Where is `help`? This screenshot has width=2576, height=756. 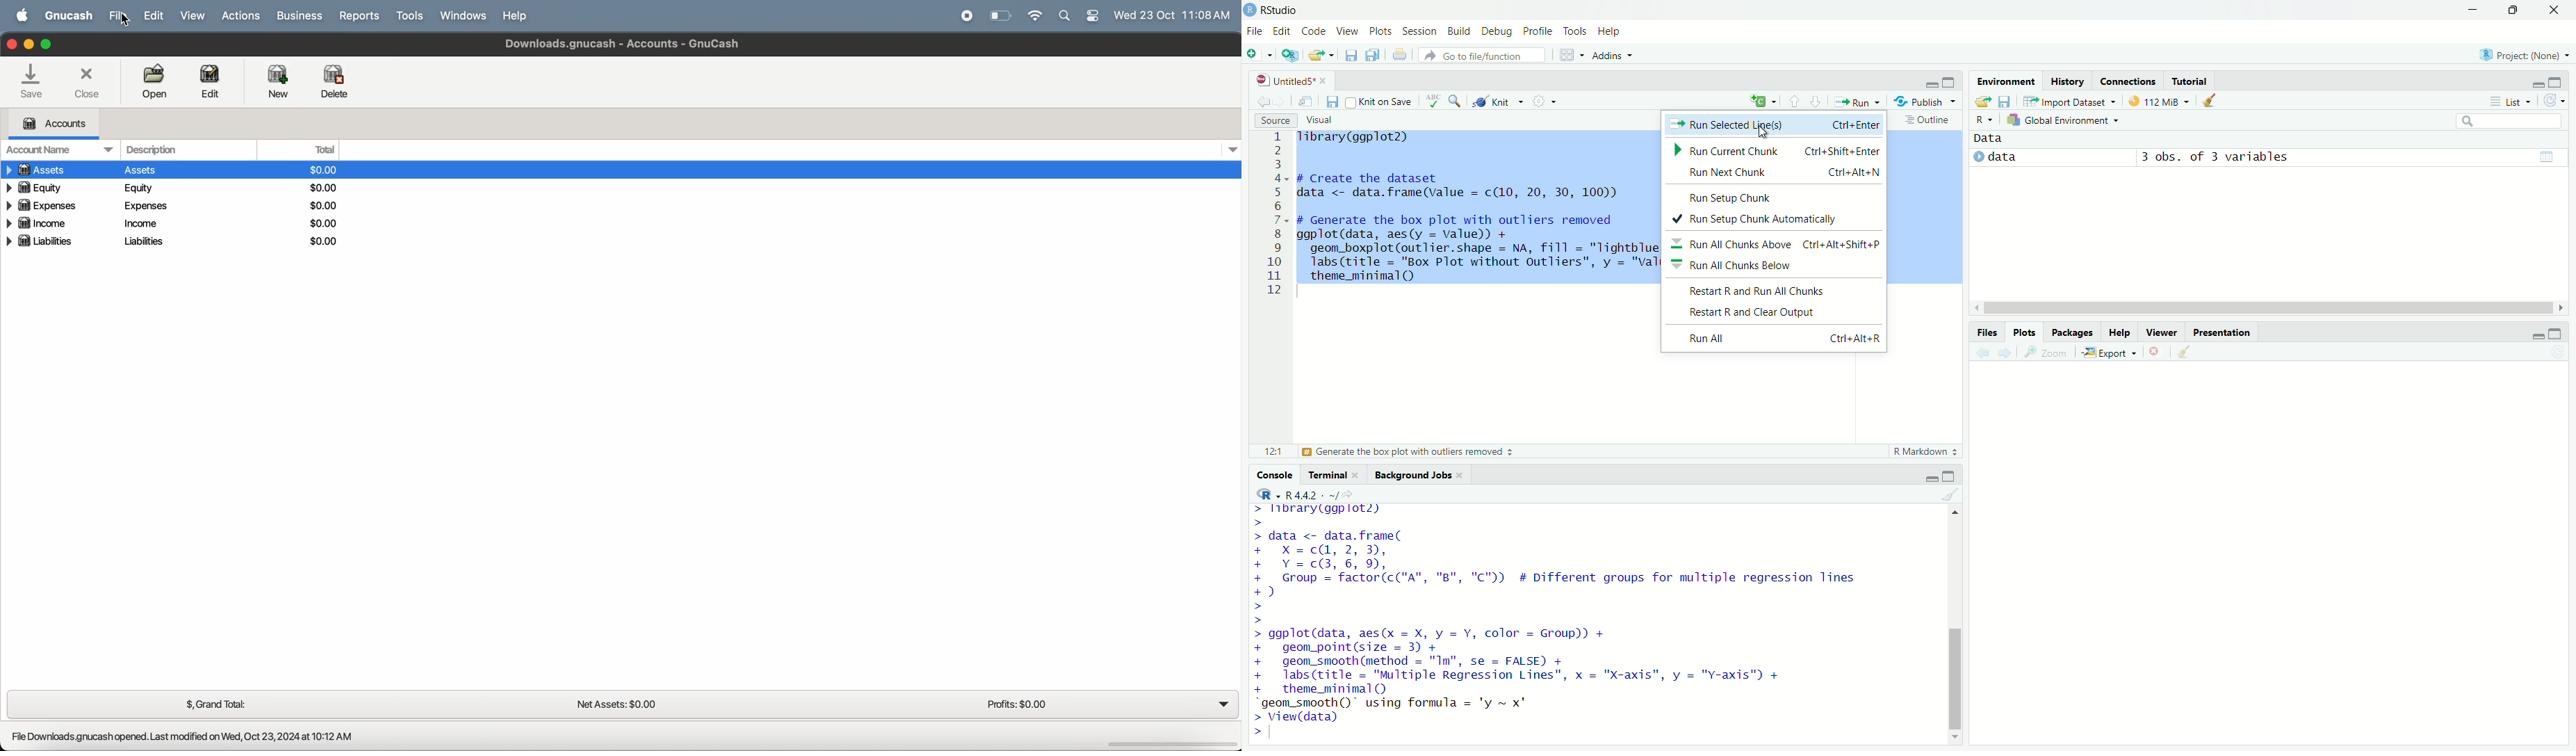 help is located at coordinates (519, 17).